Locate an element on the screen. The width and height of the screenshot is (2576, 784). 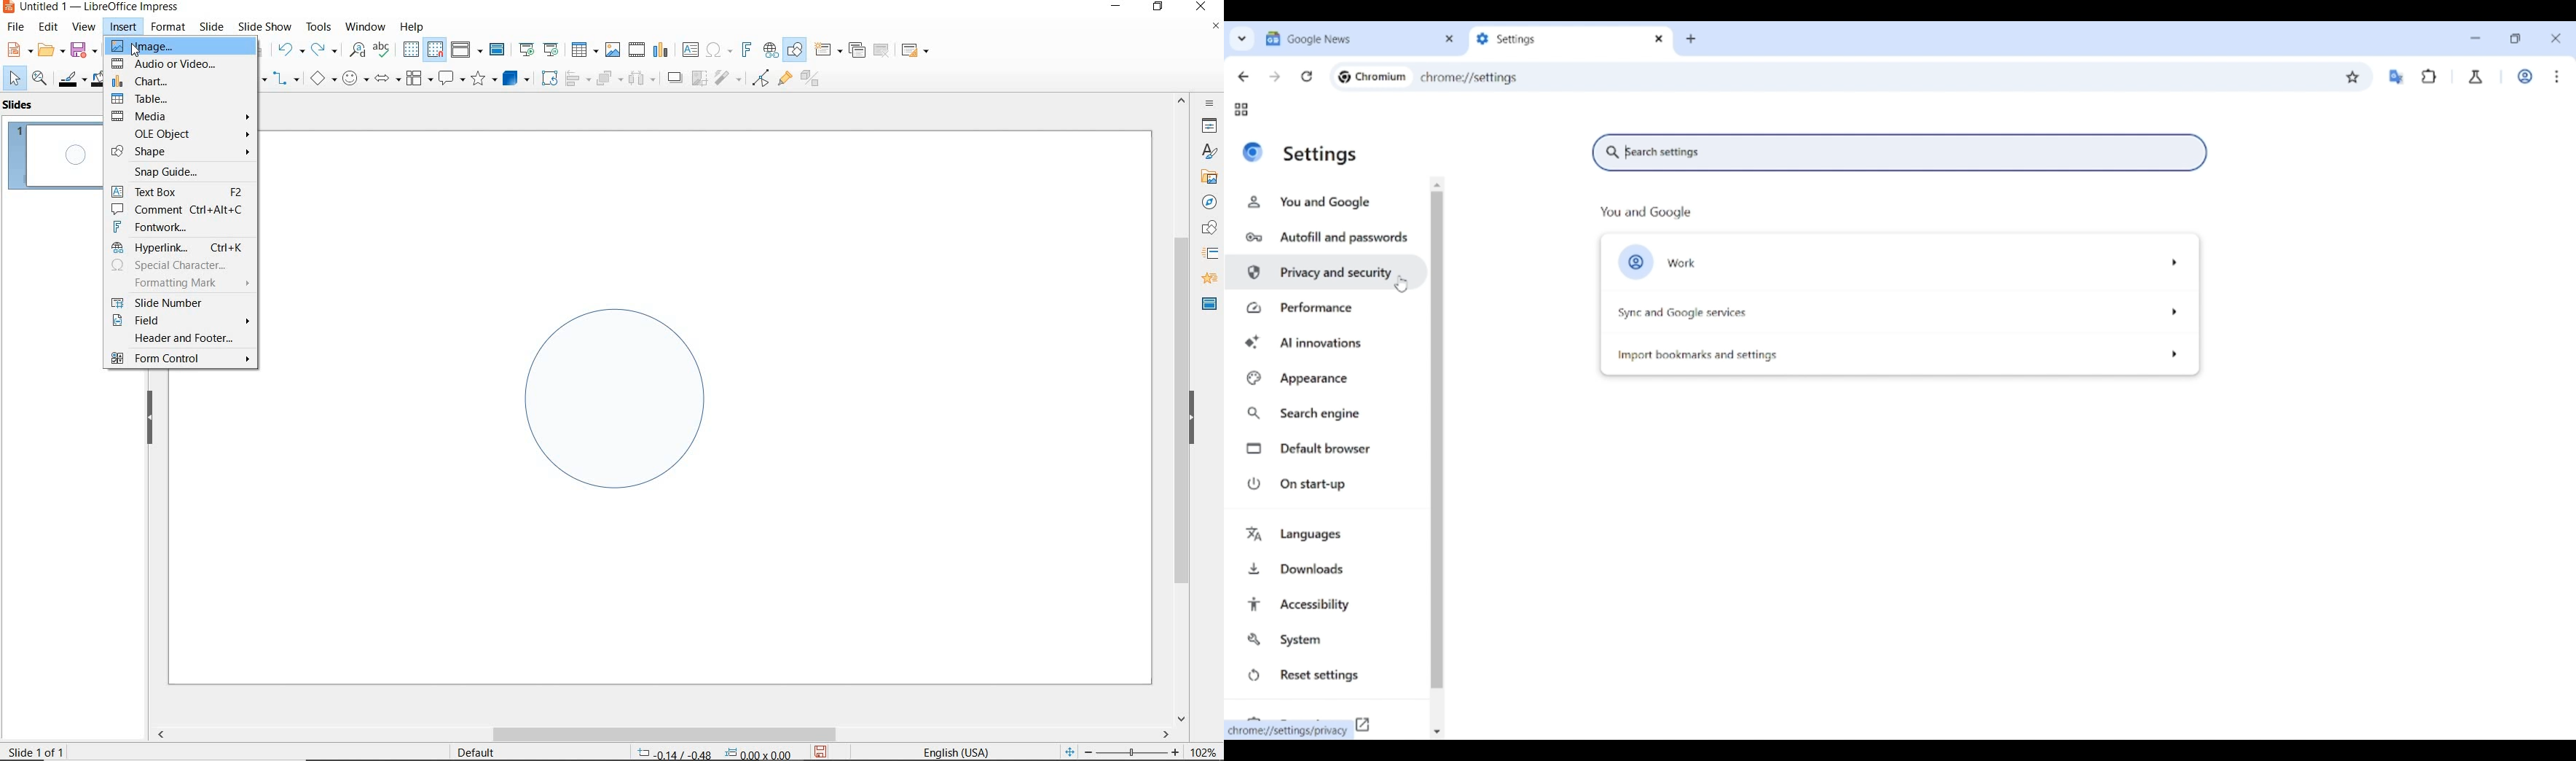
master slide is located at coordinates (1209, 303).